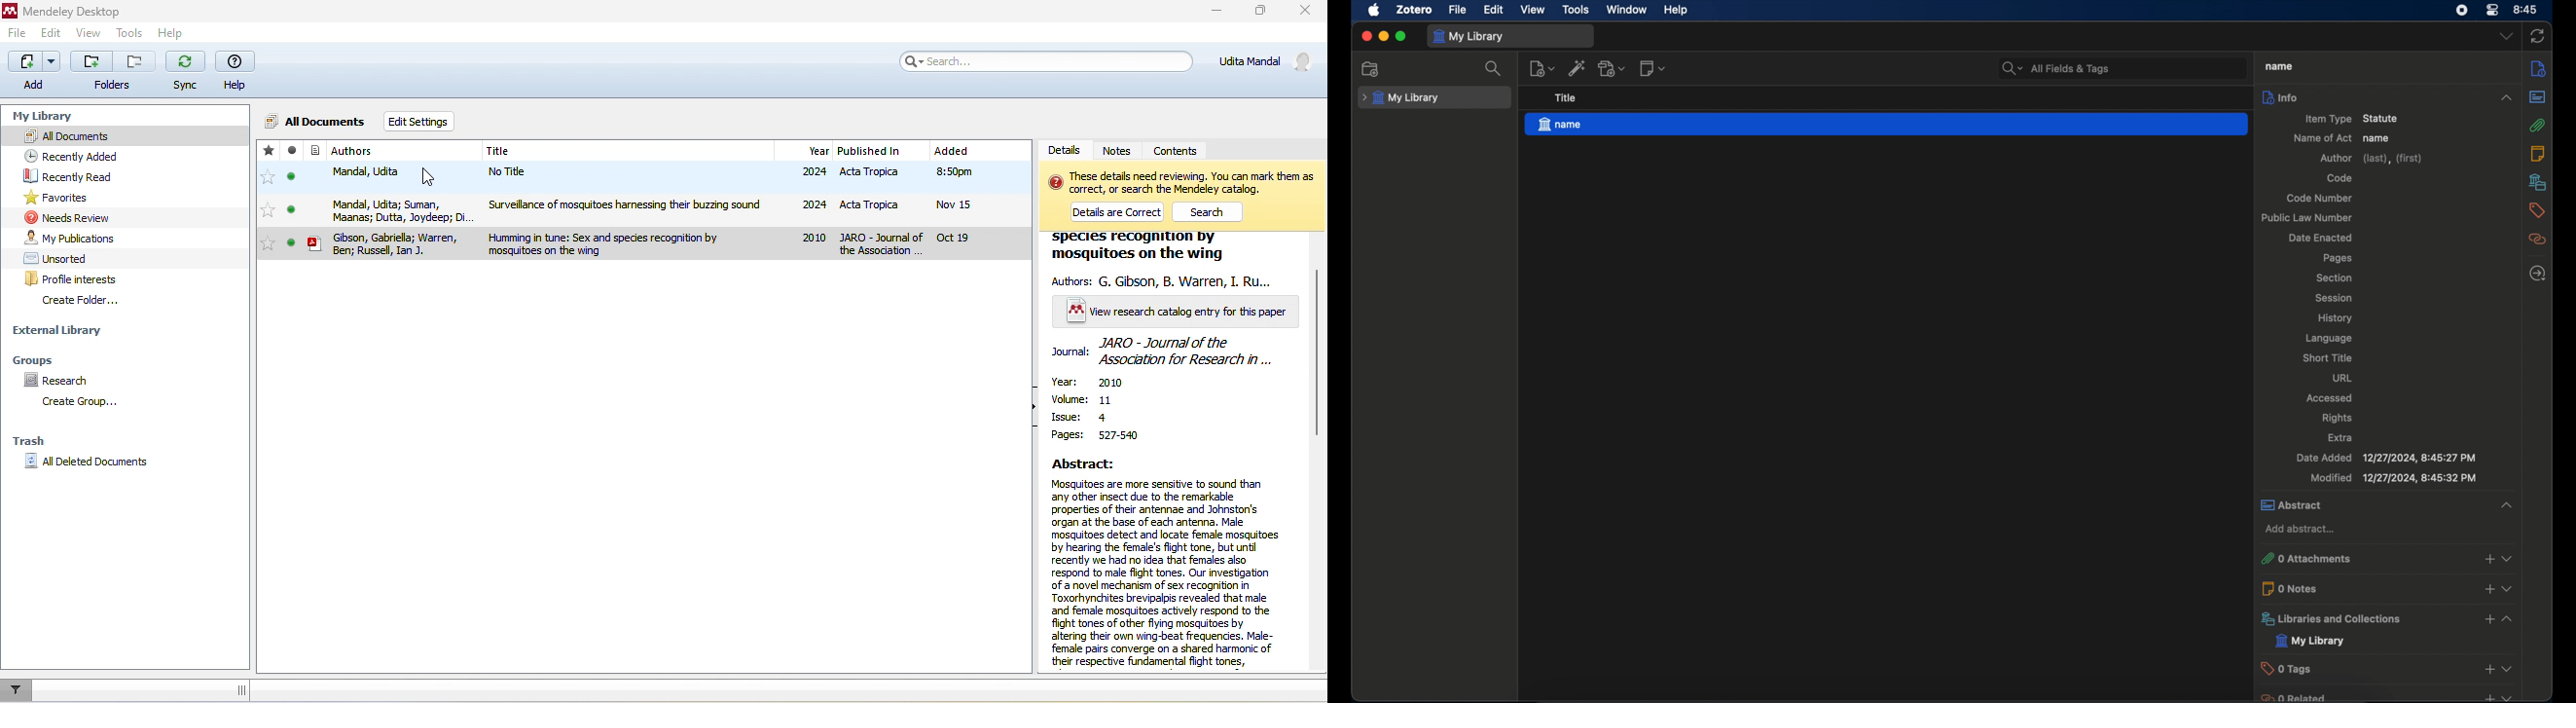 The height and width of the screenshot is (728, 2576). What do you see at coordinates (2488, 588) in the screenshot?
I see `add notes` at bounding box center [2488, 588].